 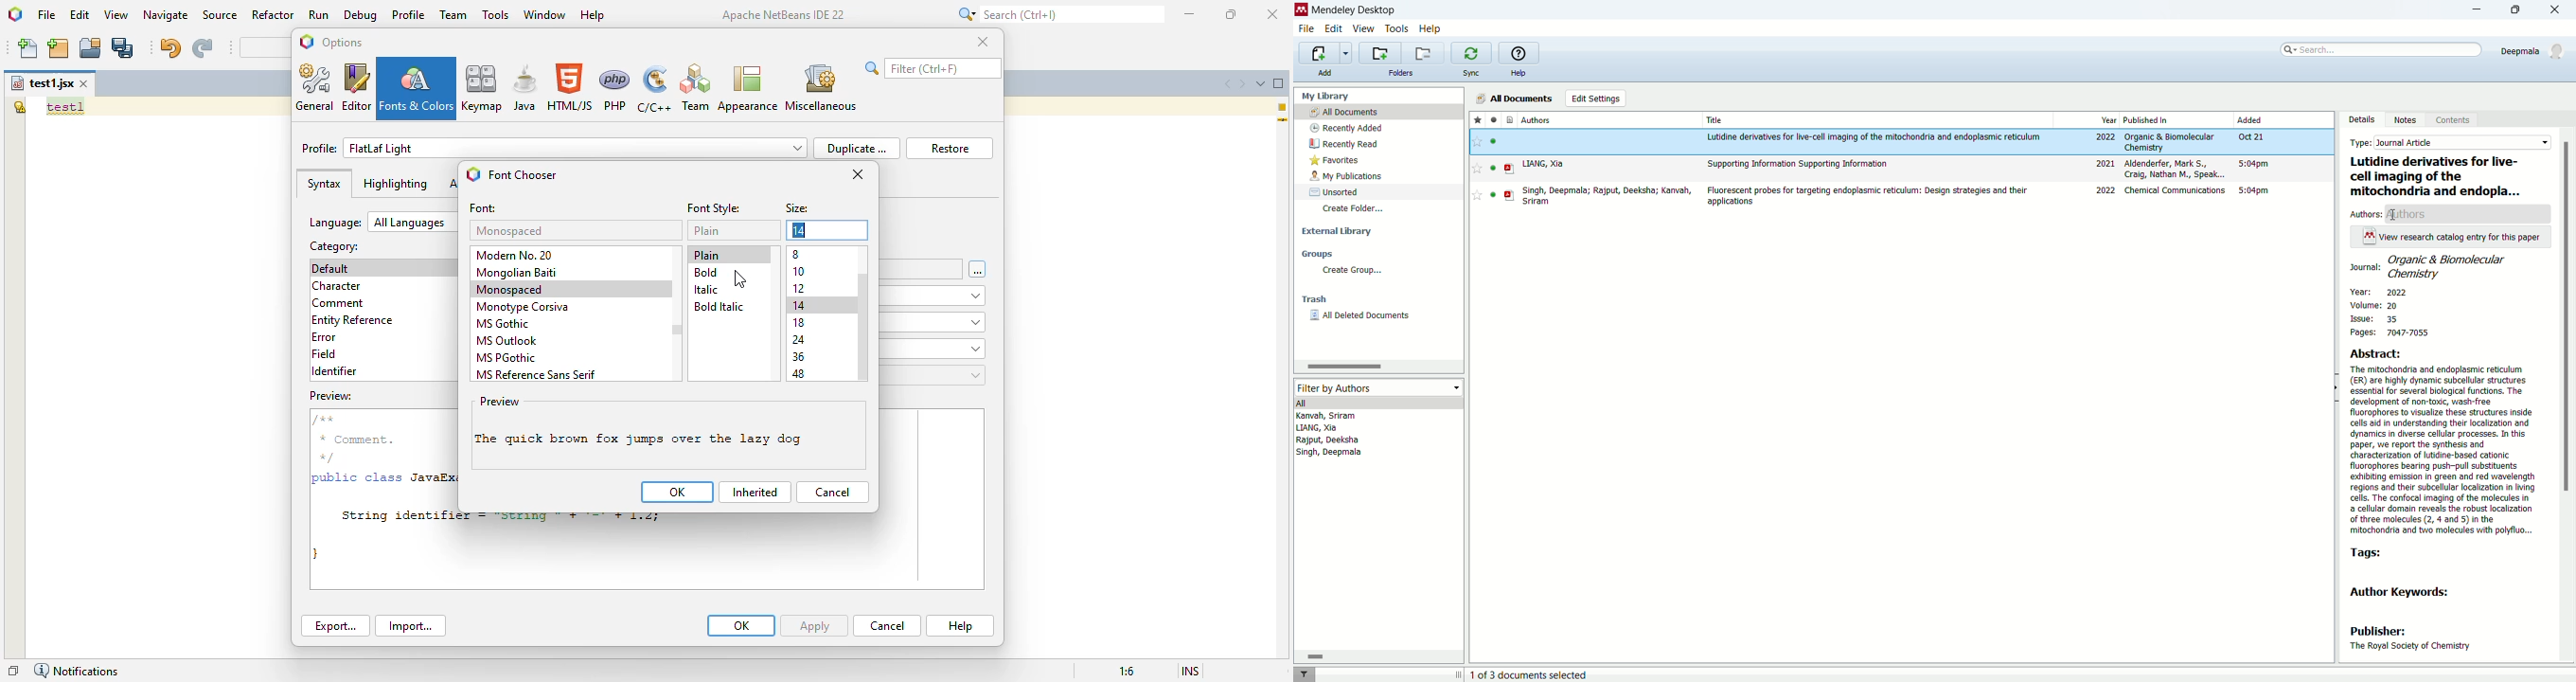 I want to click on filter by authors, so click(x=1379, y=386).